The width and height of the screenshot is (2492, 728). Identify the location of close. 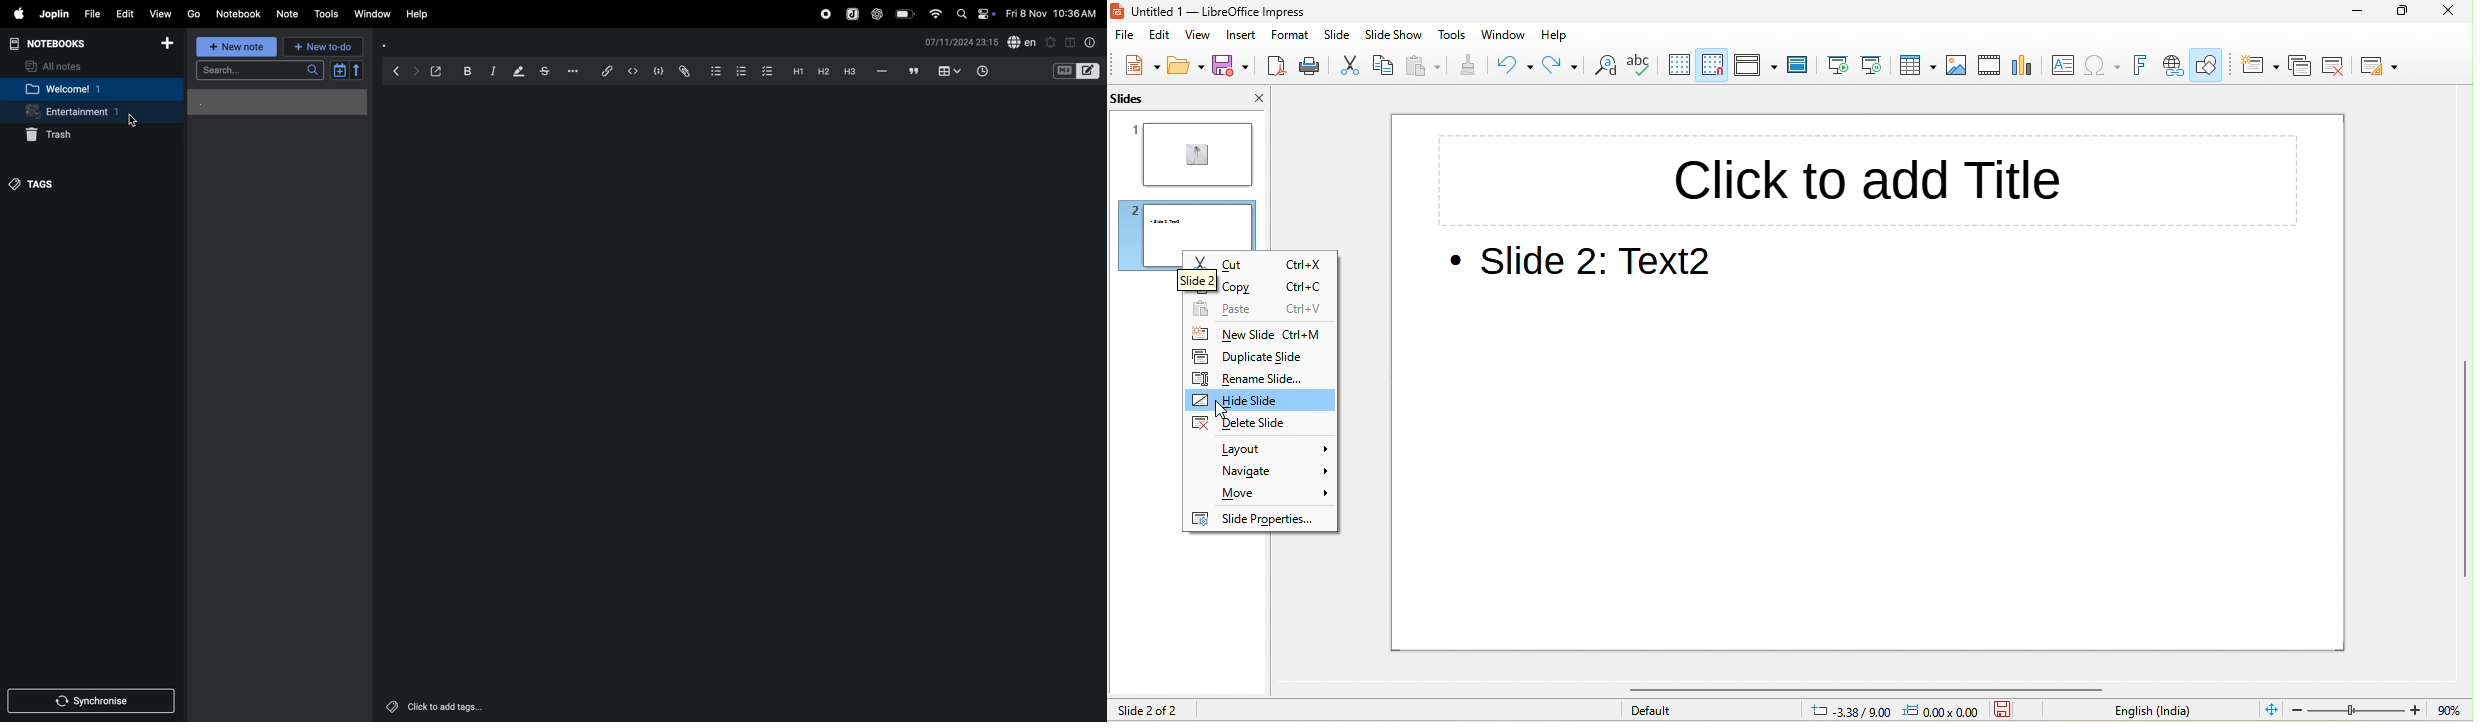
(2447, 12).